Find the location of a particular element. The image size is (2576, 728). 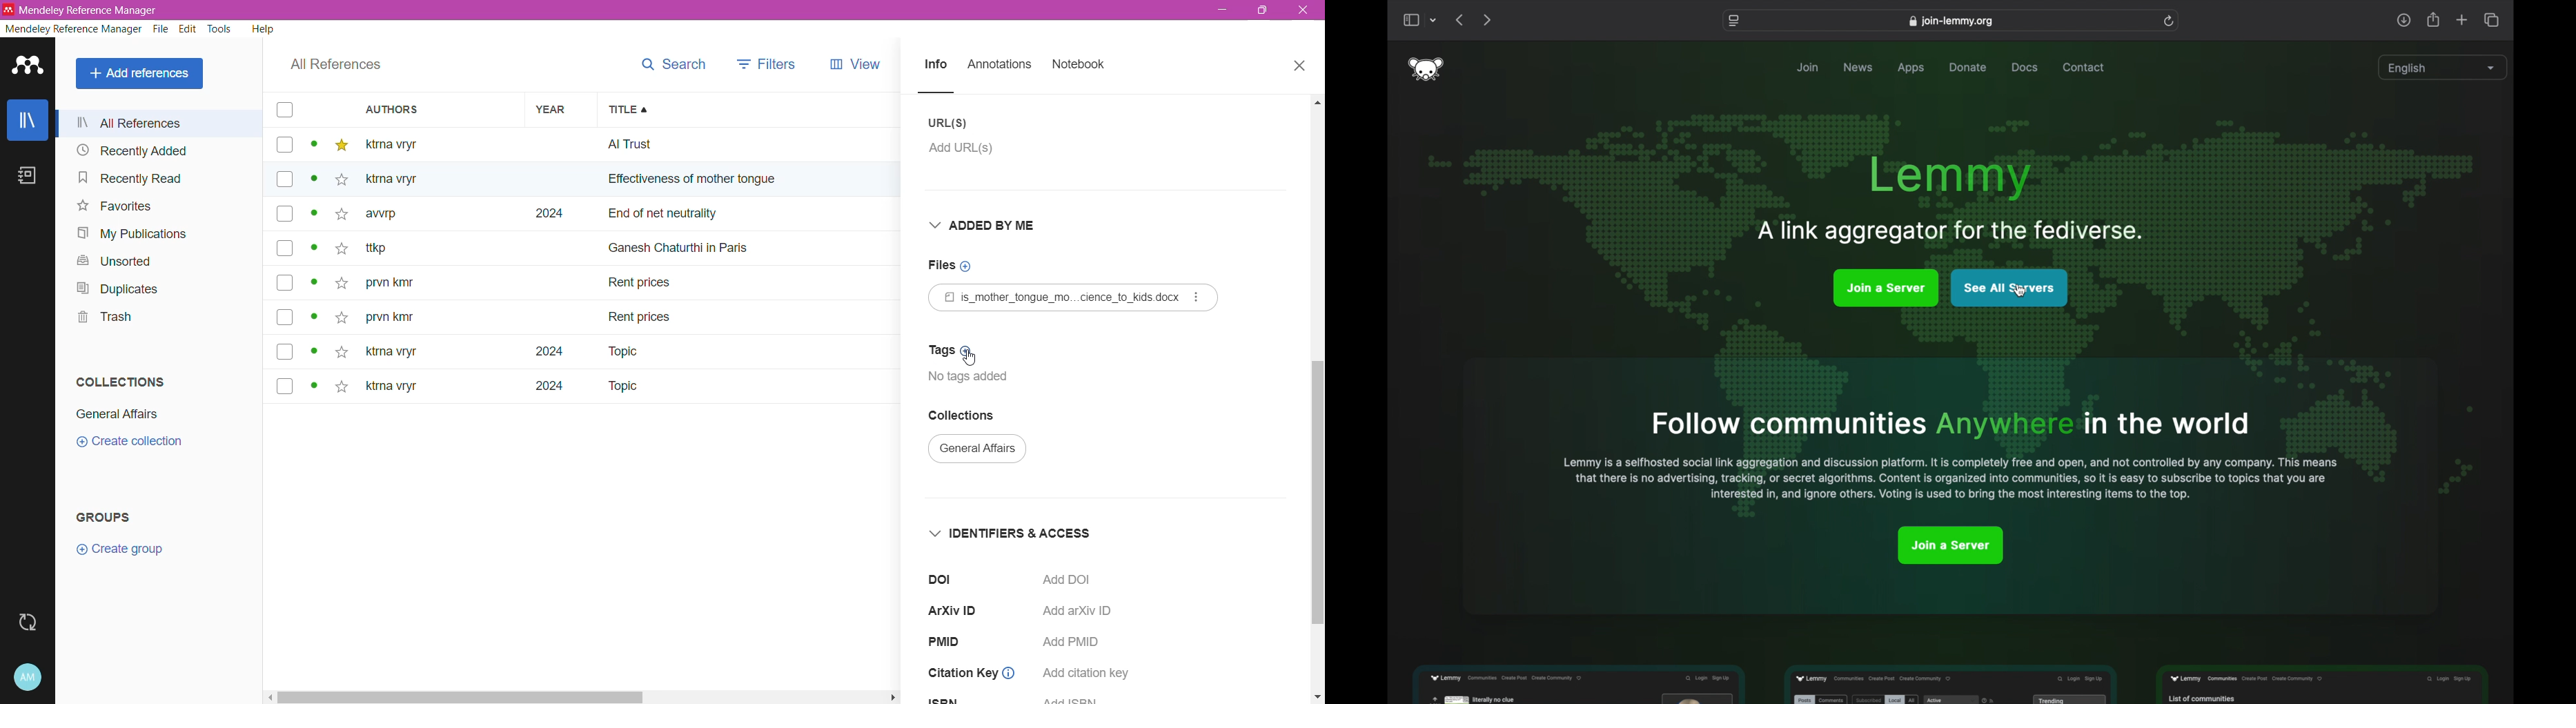

Notebook is located at coordinates (1079, 65).